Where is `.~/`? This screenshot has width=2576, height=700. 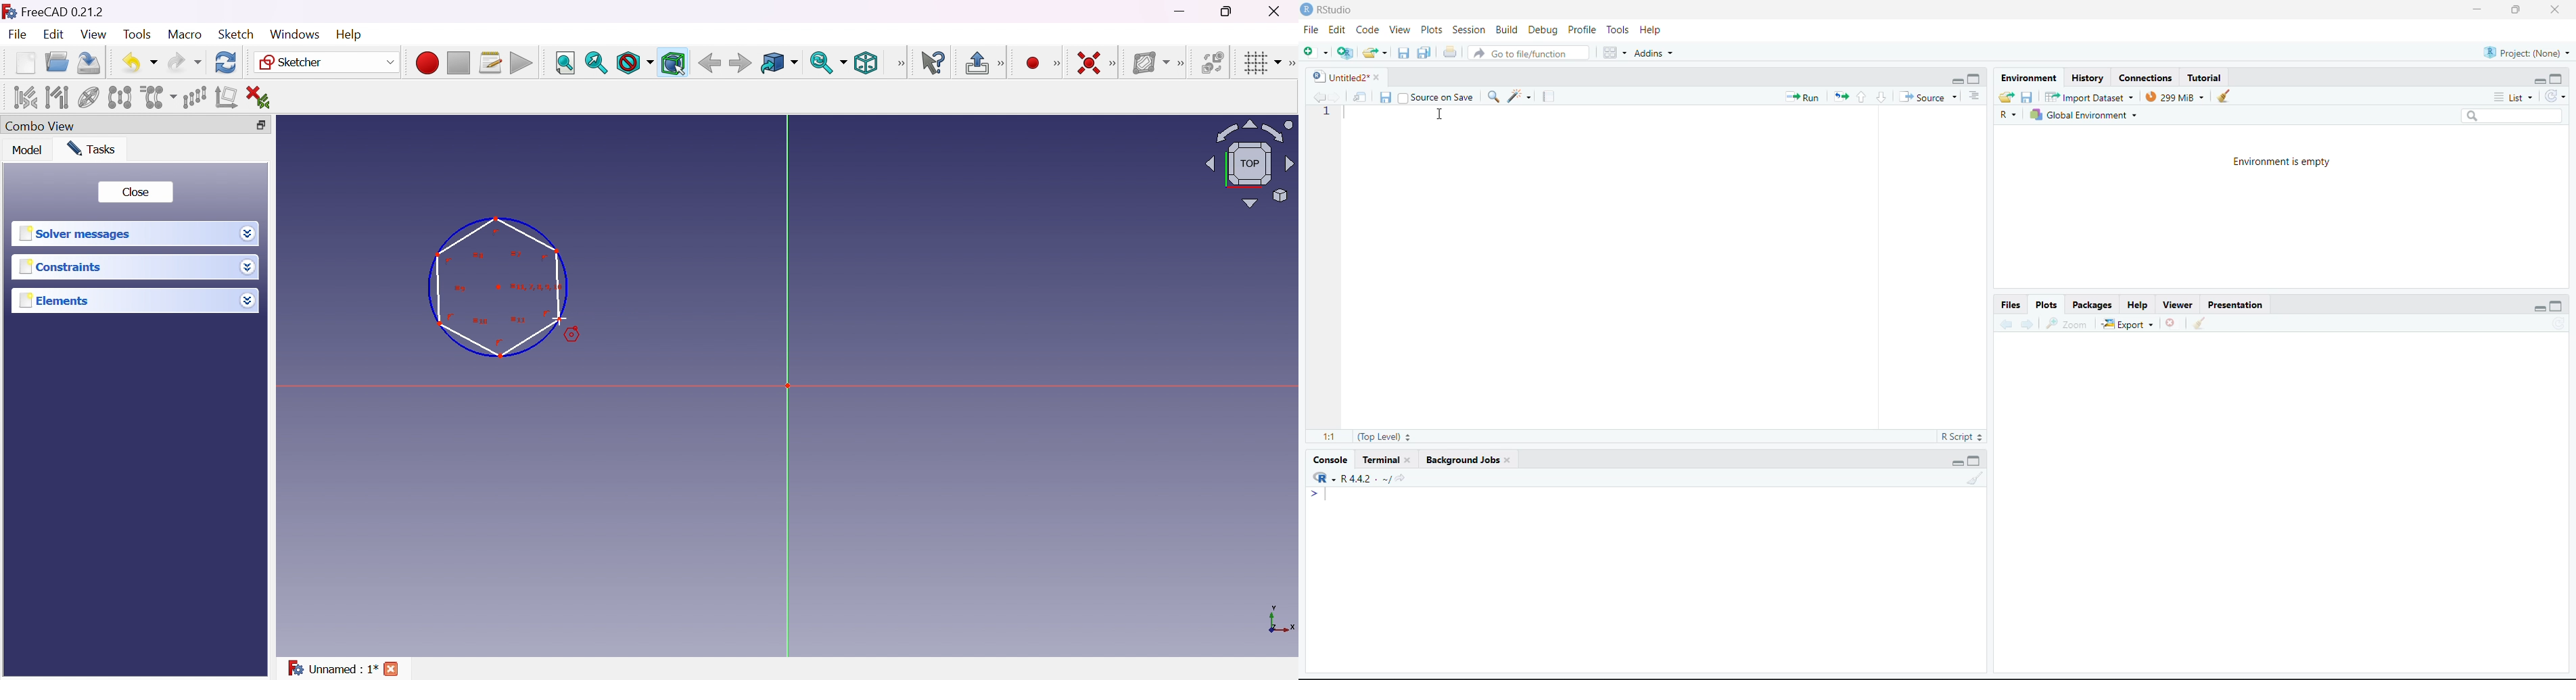 .~/ is located at coordinates (1386, 479).